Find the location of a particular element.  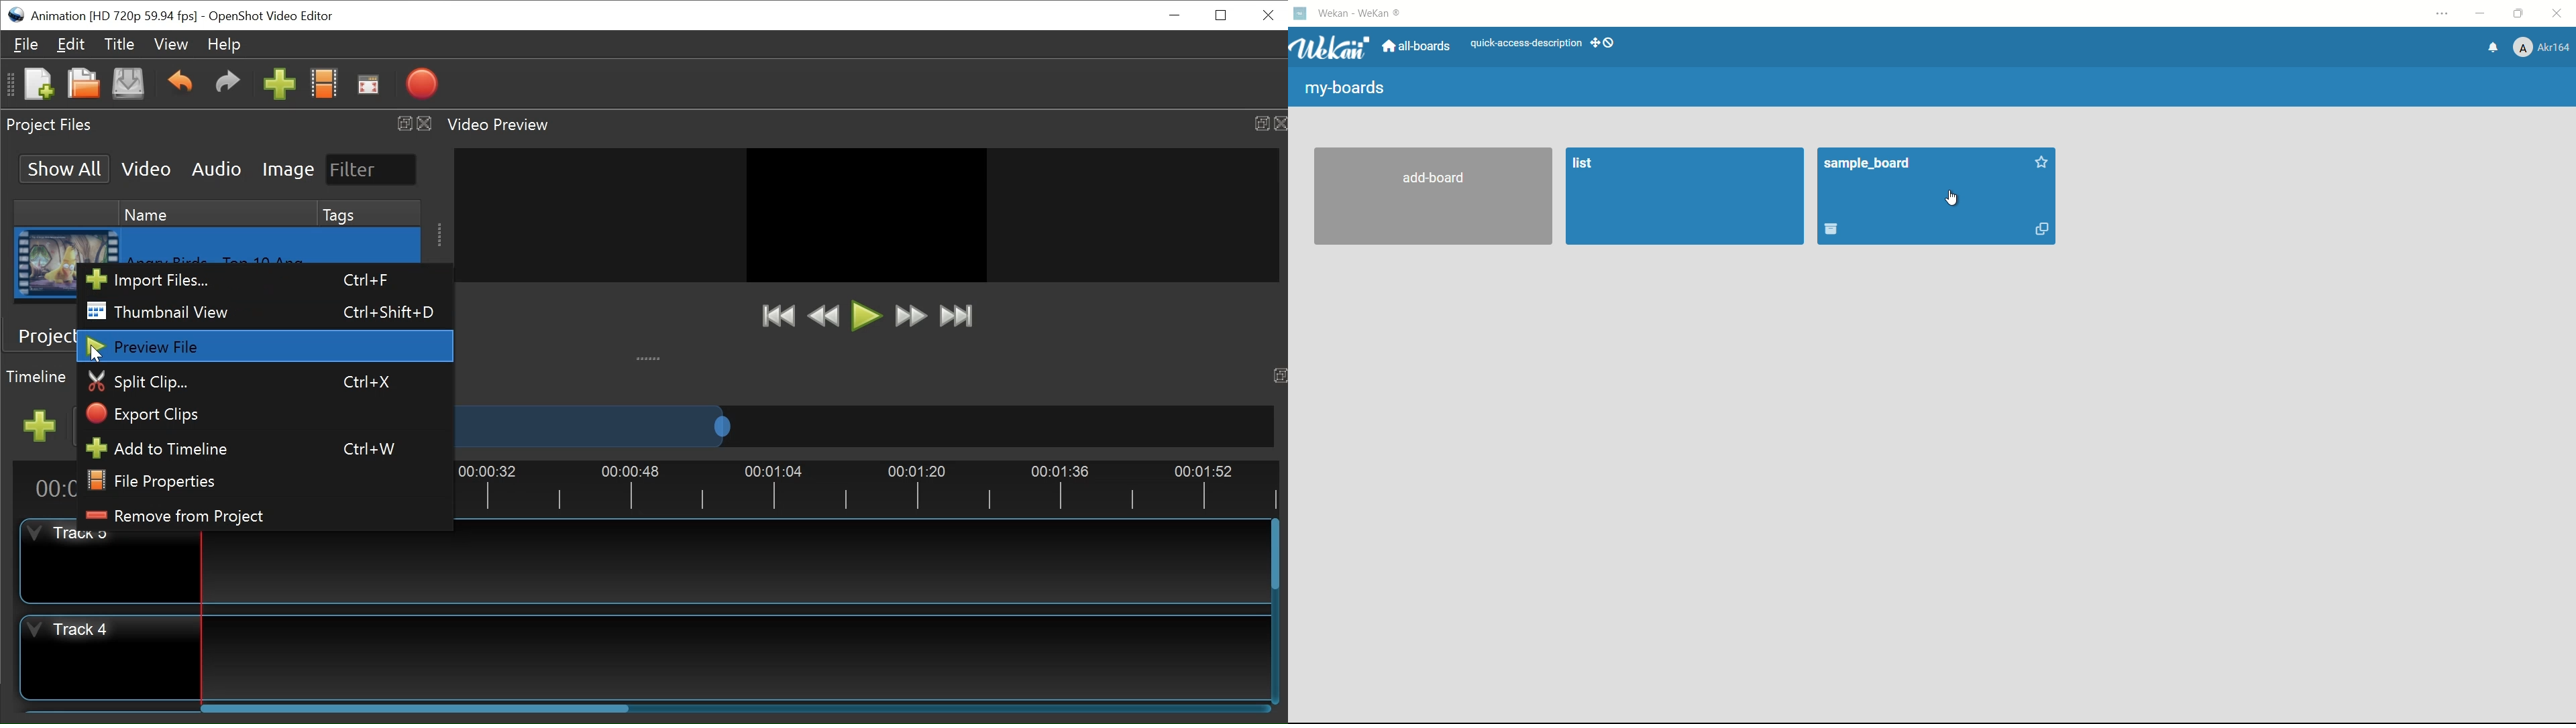

my boards is located at coordinates (1344, 89).